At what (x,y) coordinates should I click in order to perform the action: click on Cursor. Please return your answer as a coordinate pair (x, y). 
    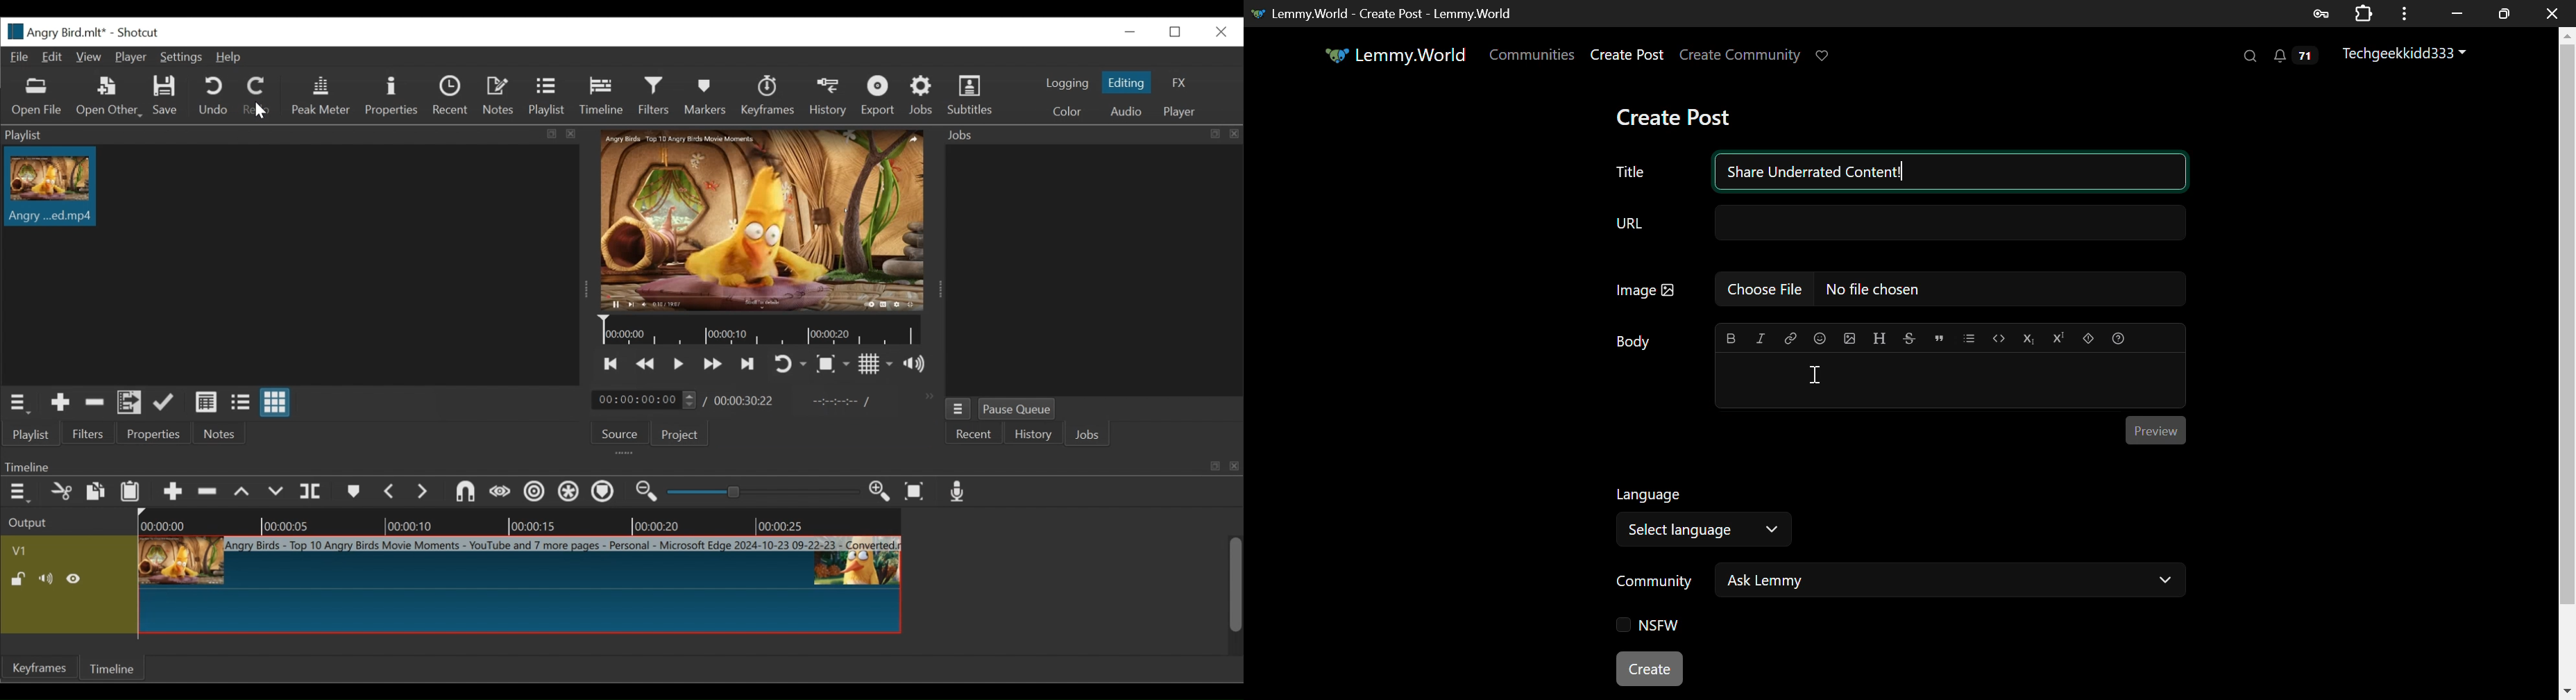
    Looking at the image, I should click on (255, 111).